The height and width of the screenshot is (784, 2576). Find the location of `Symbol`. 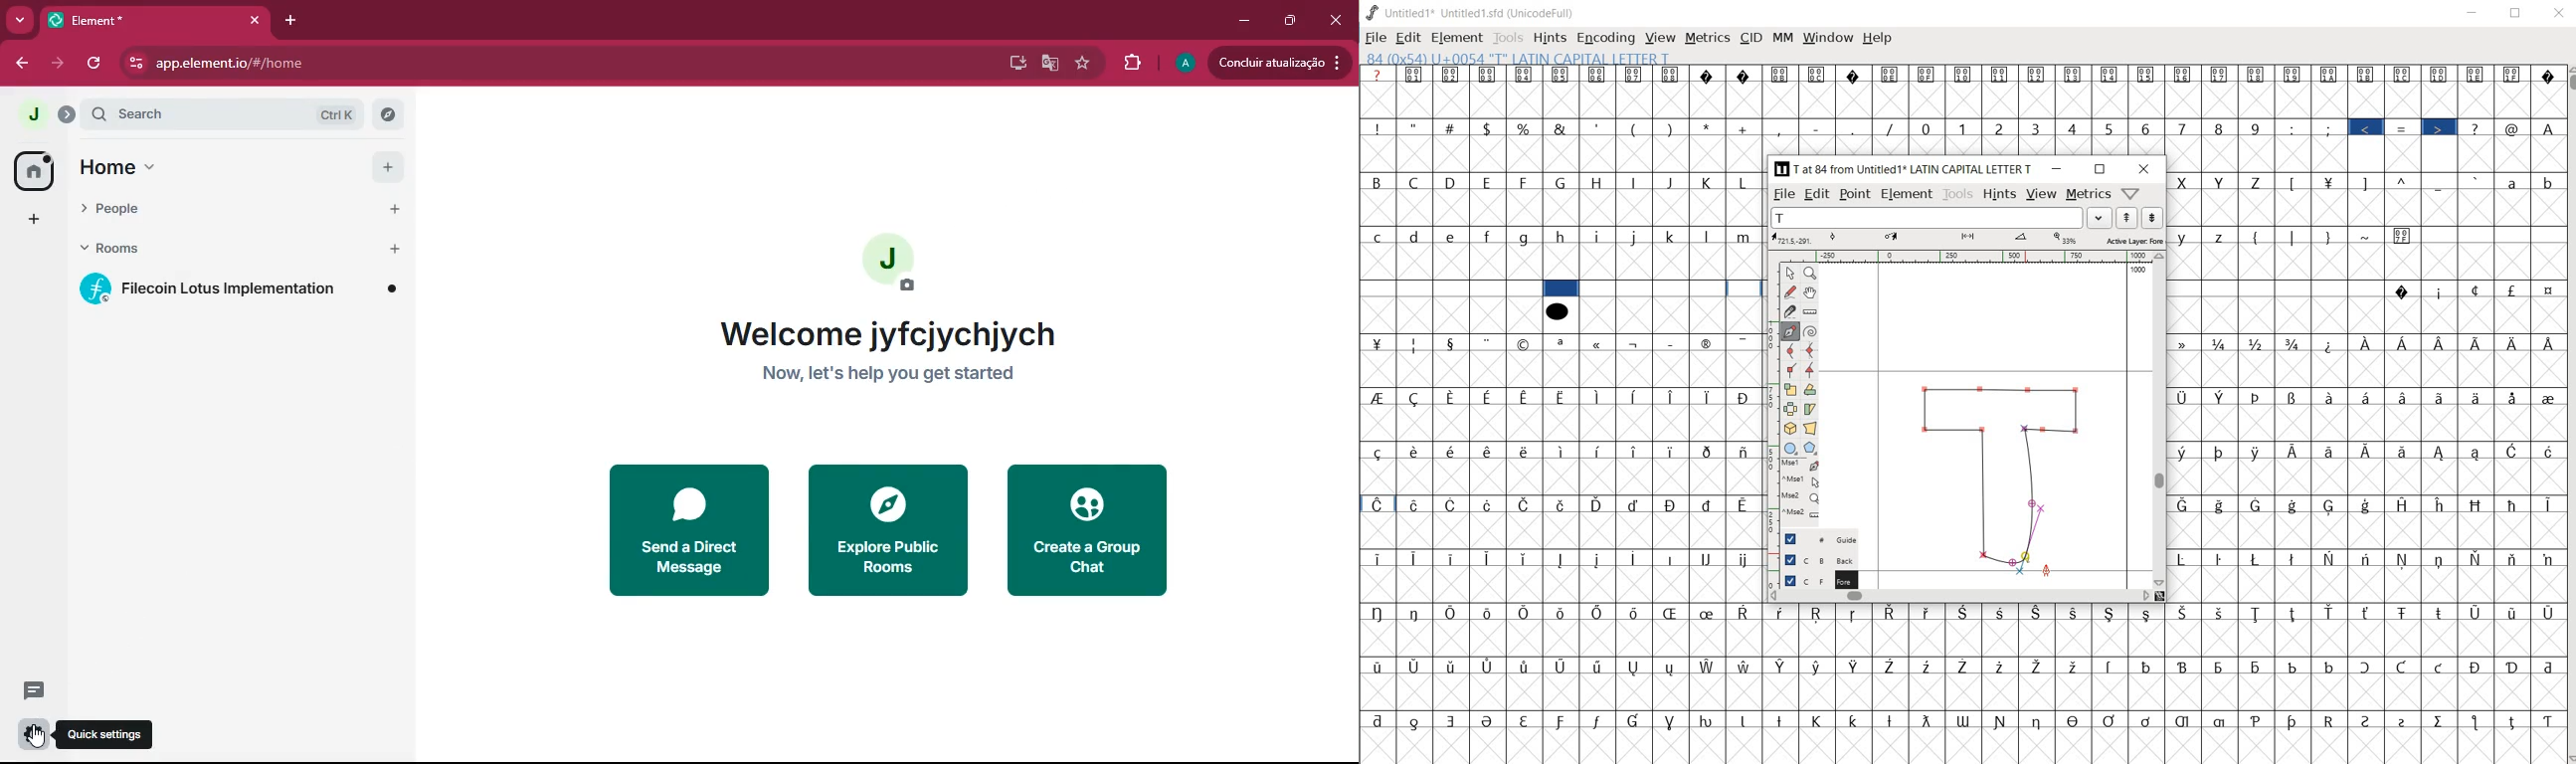

Symbol is located at coordinates (2186, 505).